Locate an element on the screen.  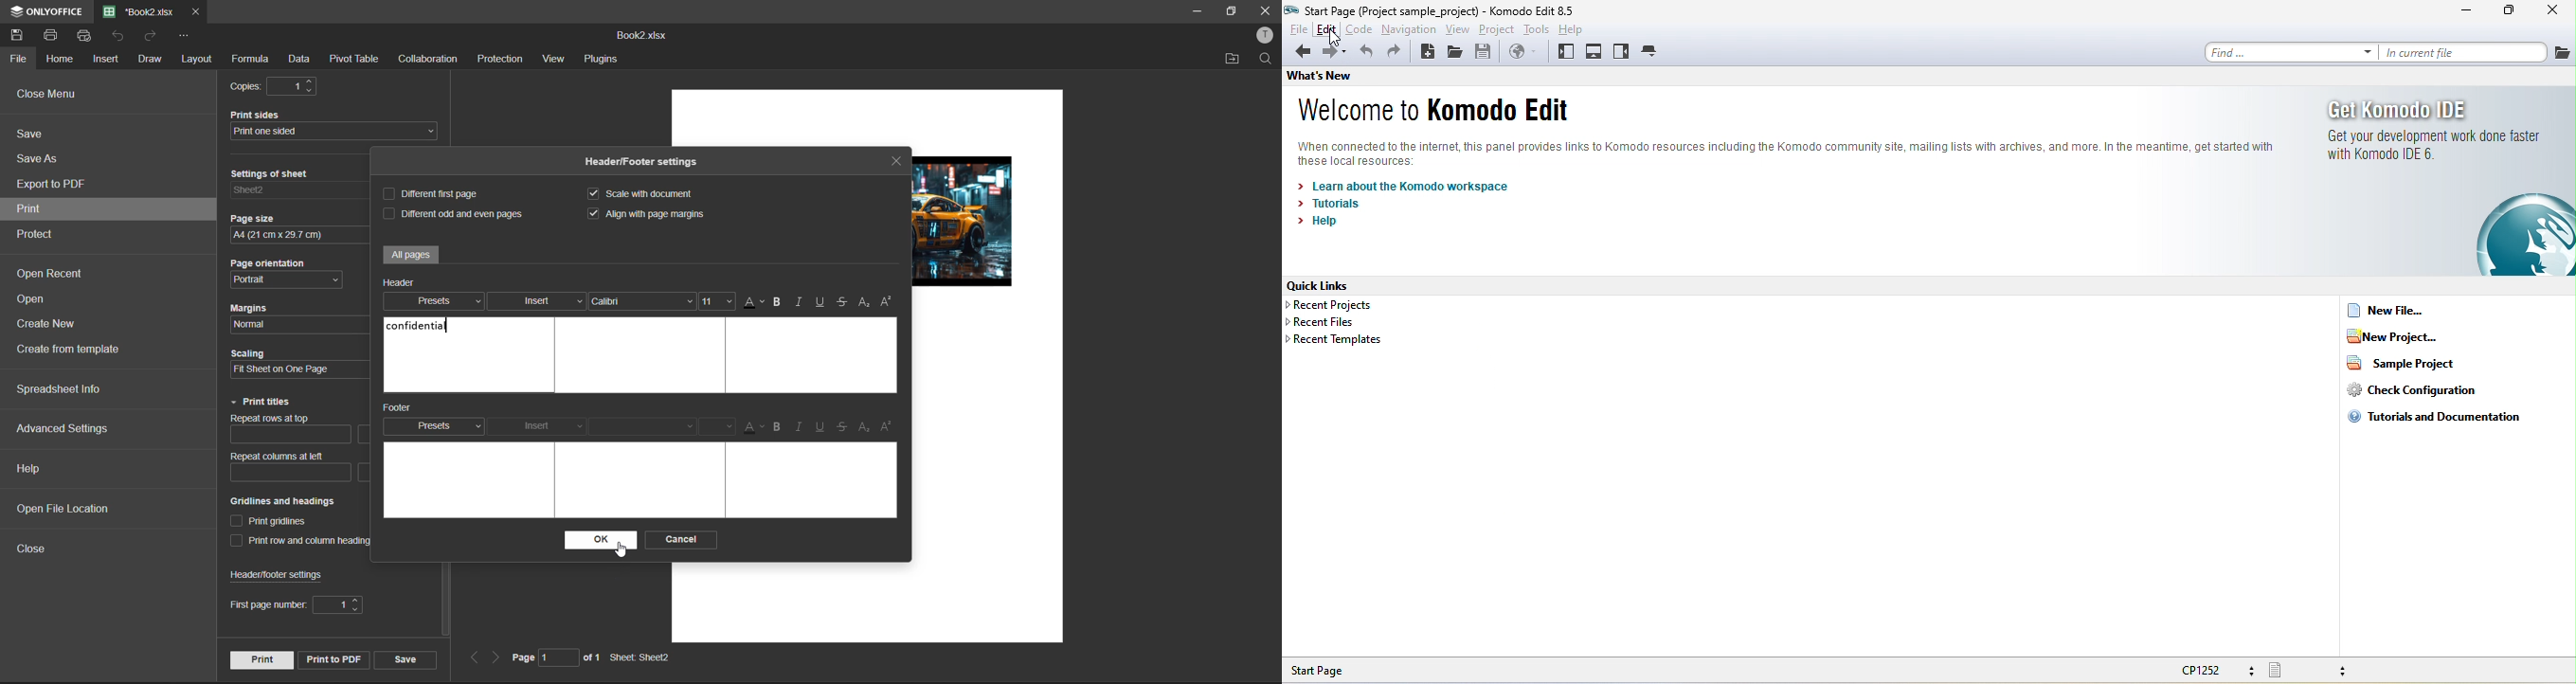
customize quick access toolbar is located at coordinates (189, 39).